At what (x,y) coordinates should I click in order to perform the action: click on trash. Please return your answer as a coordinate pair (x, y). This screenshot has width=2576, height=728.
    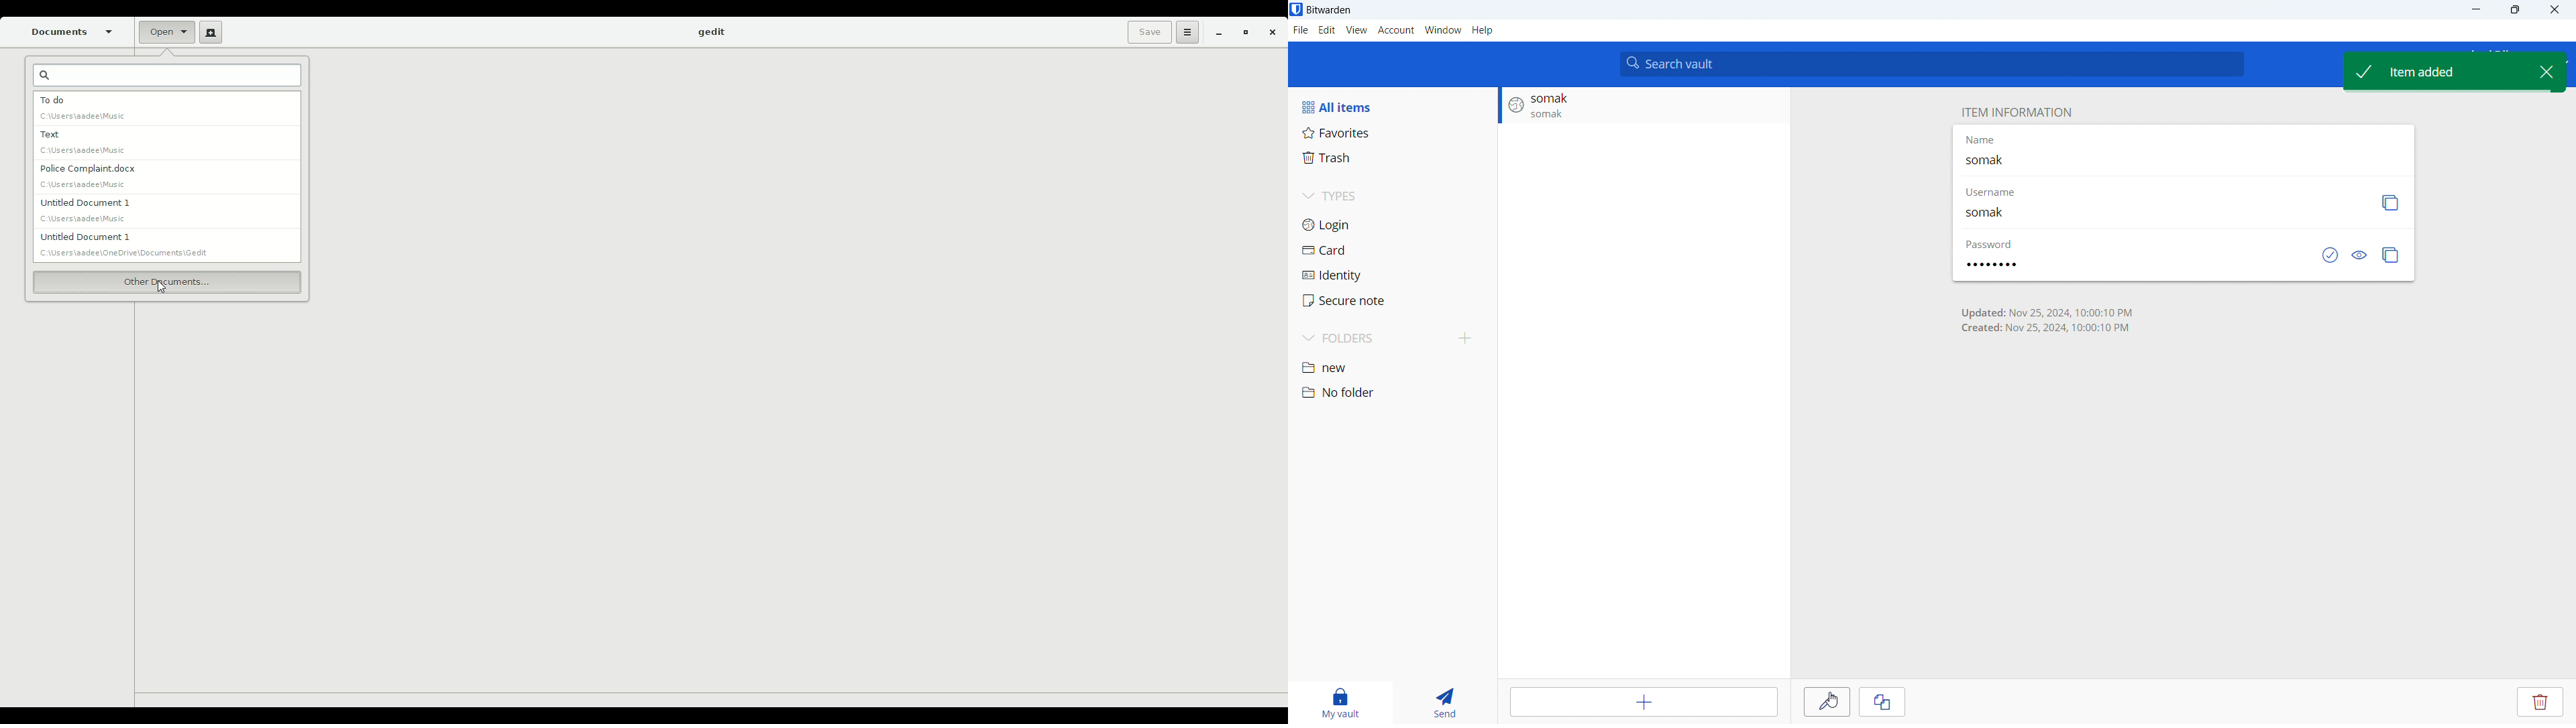
    Looking at the image, I should click on (1391, 158).